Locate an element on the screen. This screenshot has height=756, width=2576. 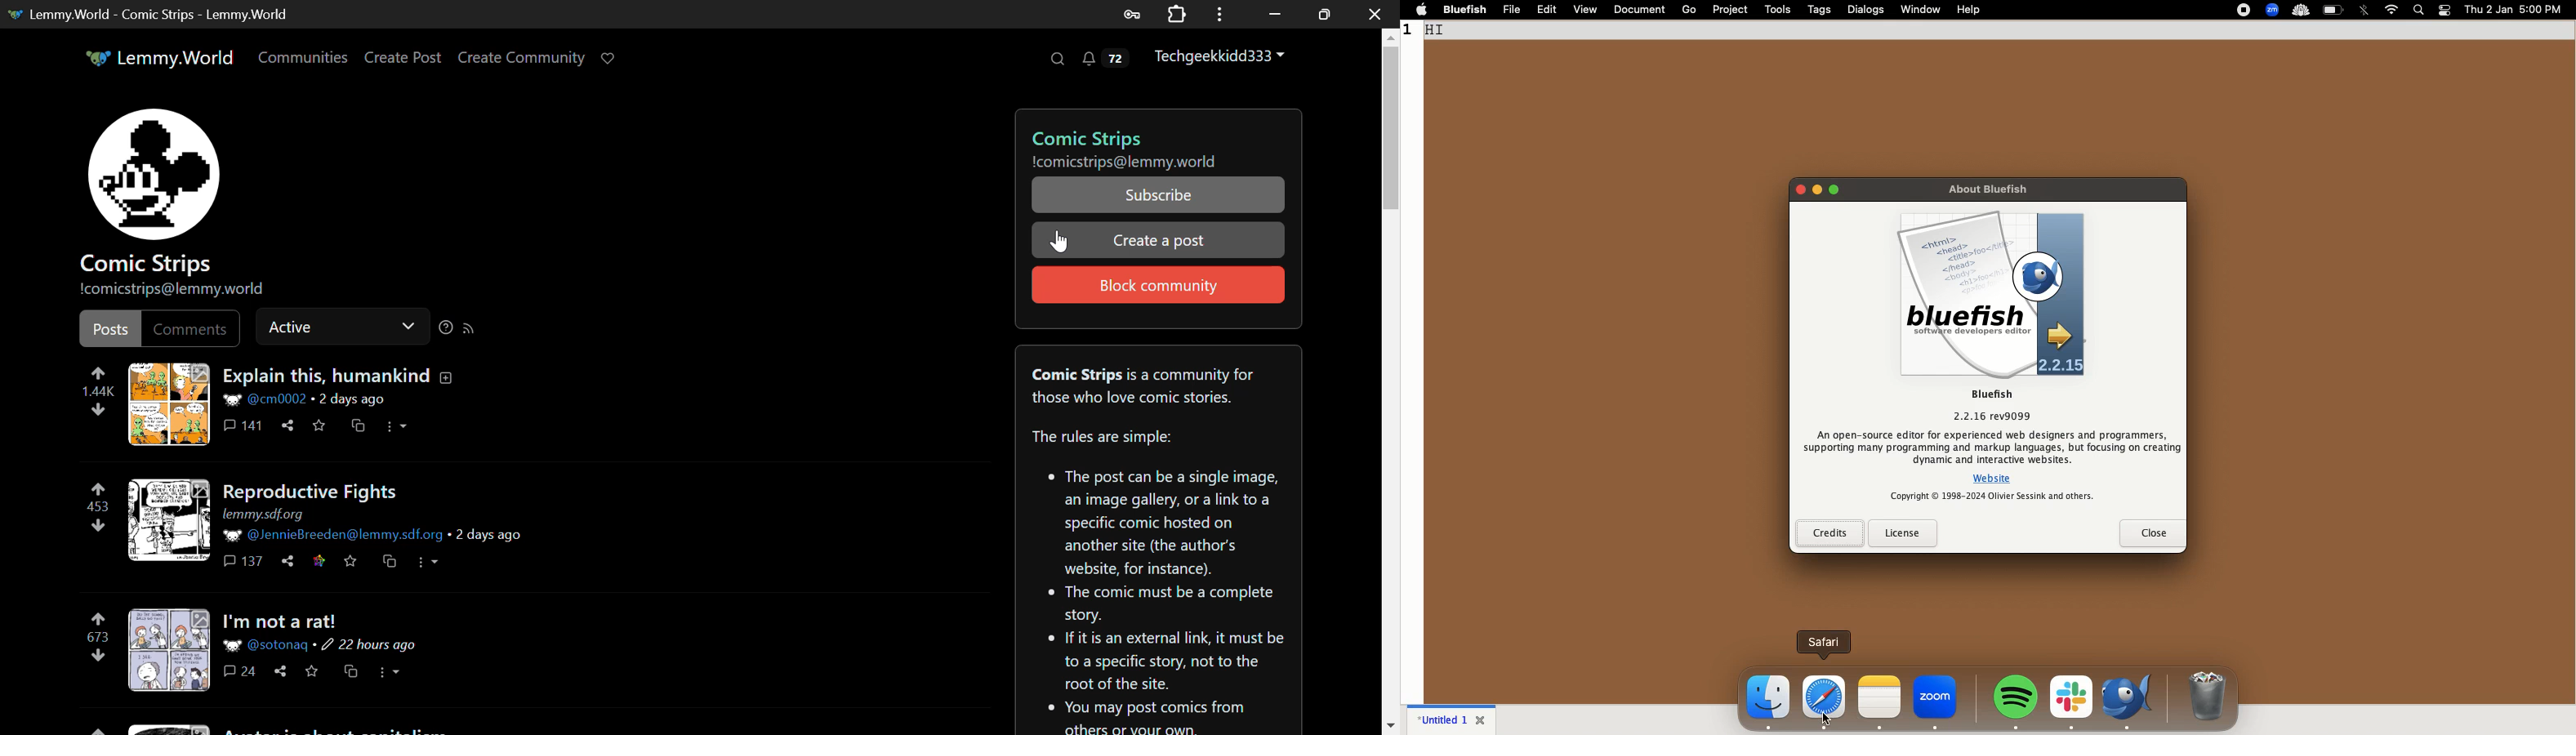
Menu is located at coordinates (1224, 13).